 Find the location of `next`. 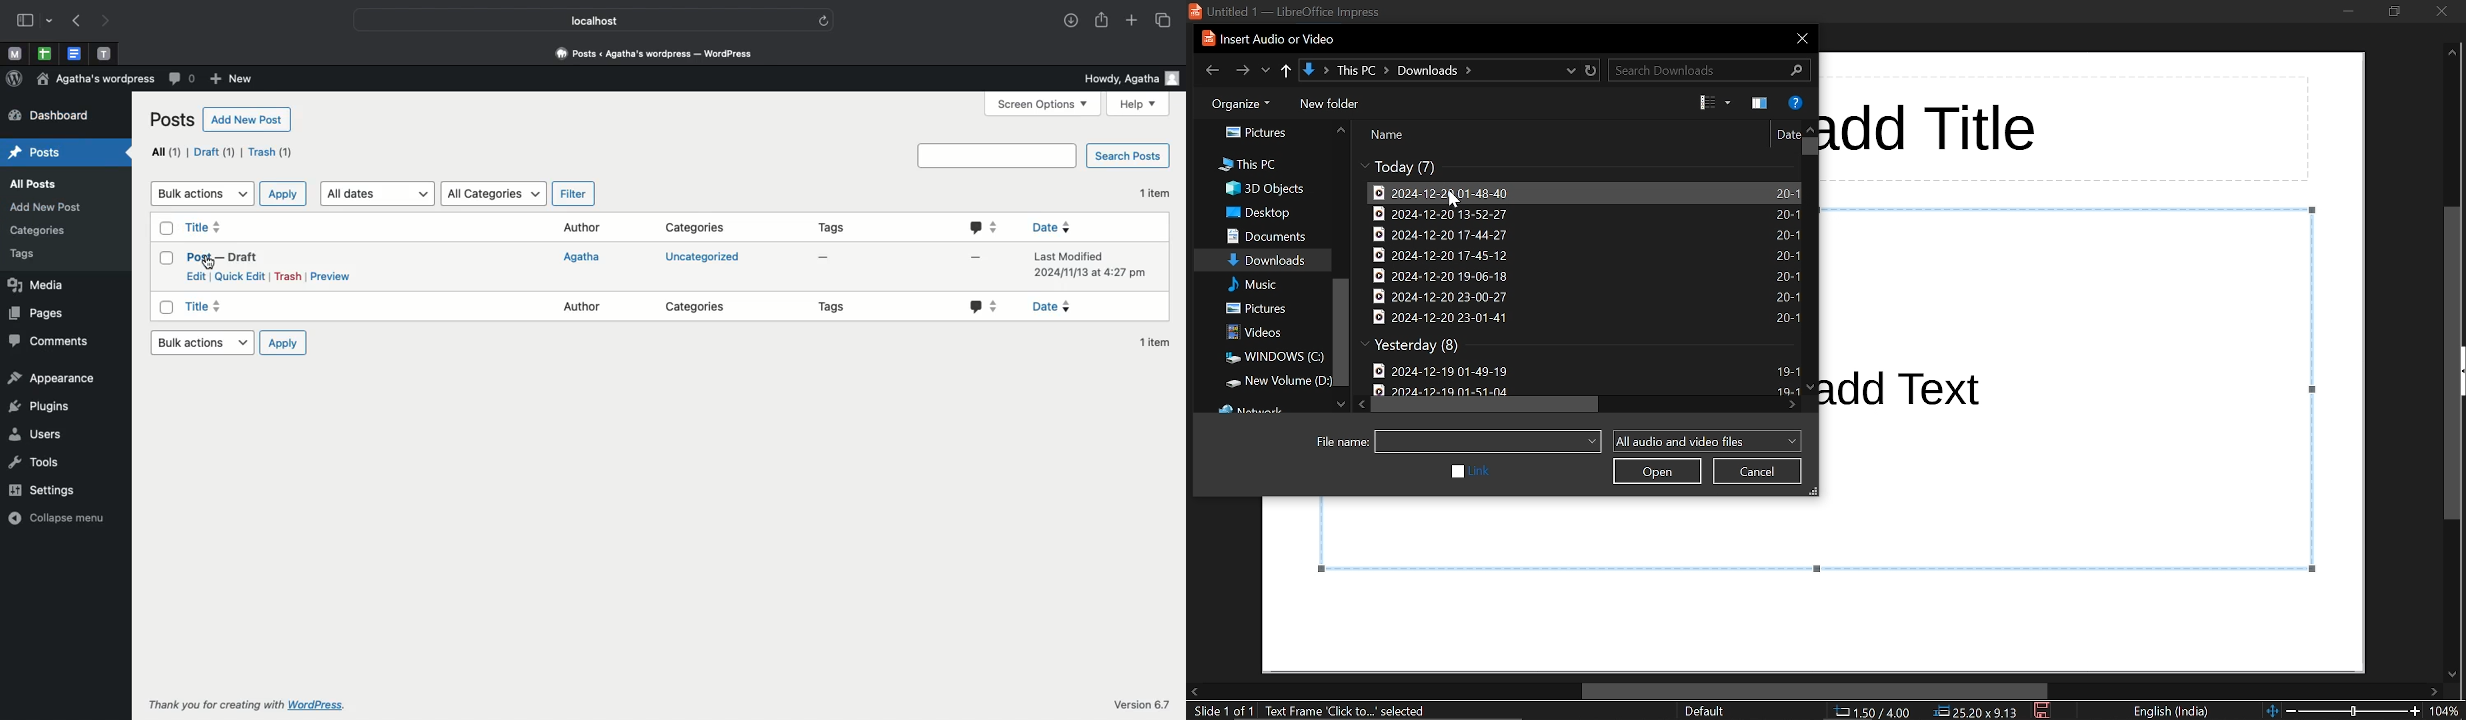

next is located at coordinates (1243, 70).